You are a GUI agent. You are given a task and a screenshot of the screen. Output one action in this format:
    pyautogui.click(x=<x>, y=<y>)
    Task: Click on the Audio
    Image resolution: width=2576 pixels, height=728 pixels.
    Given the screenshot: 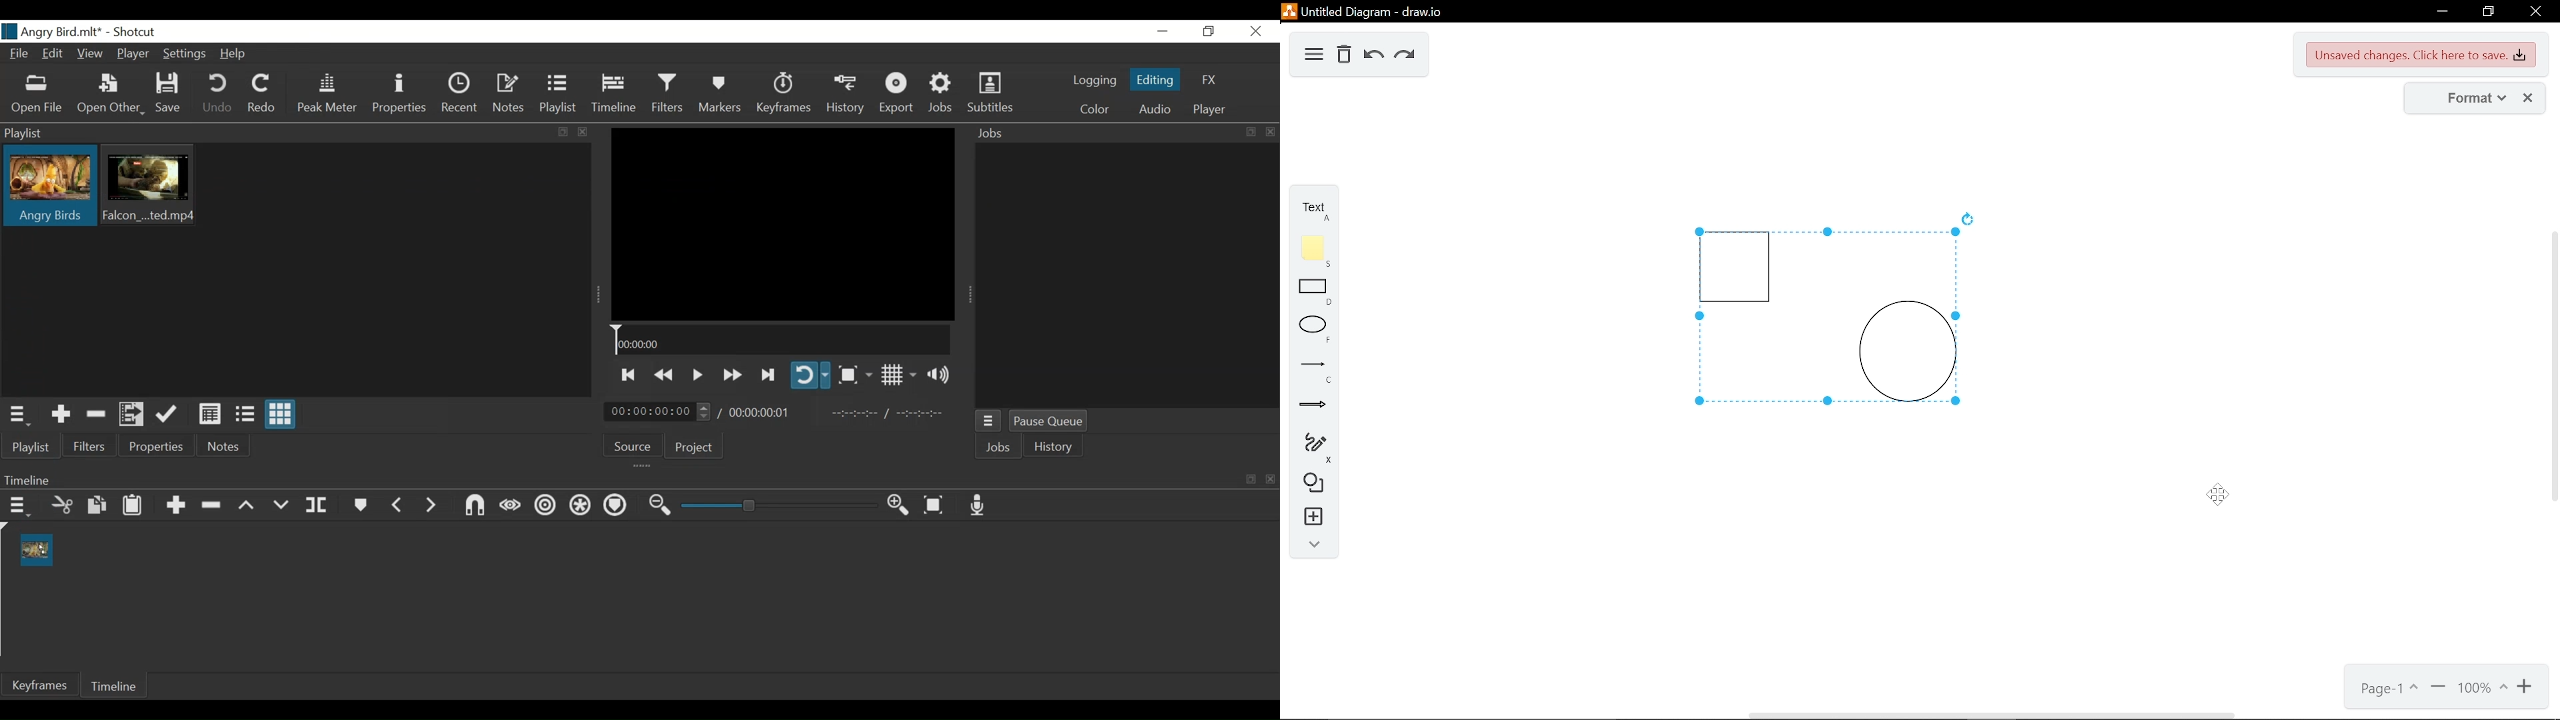 What is the action you would take?
    pyautogui.click(x=1155, y=109)
    